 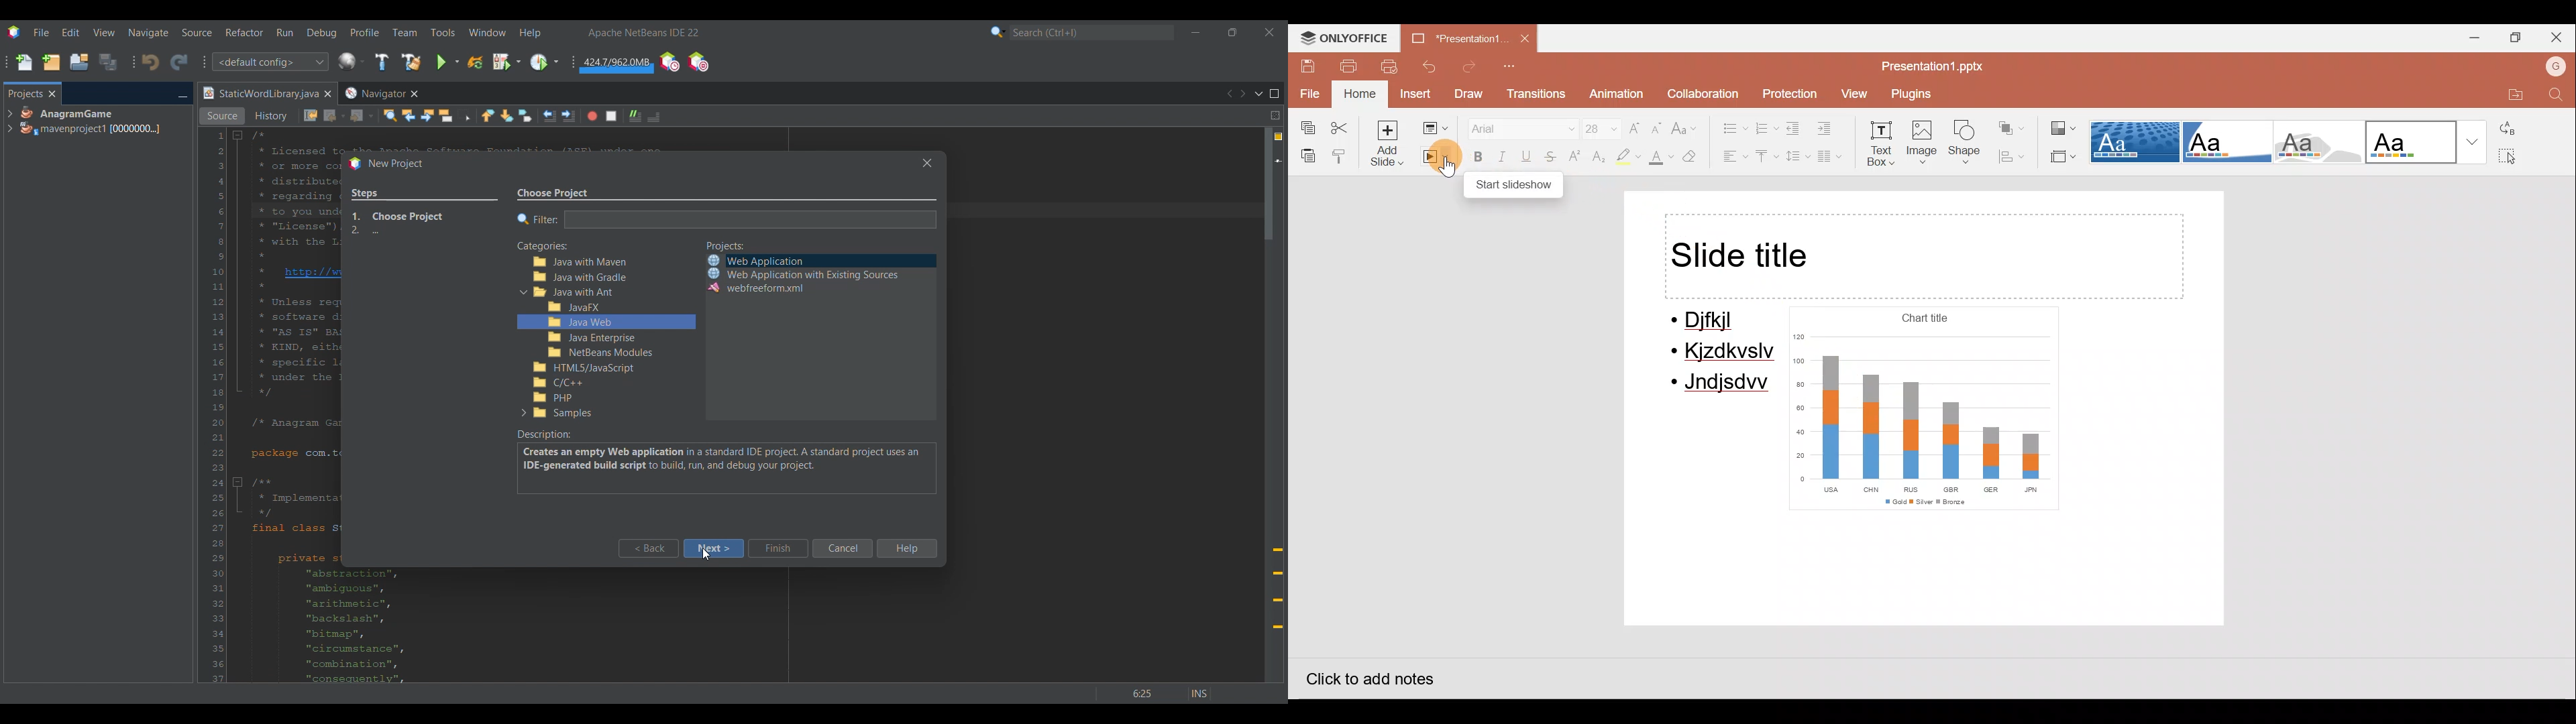 What do you see at coordinates (1520, 126) in the screenshot?
I see `Font name` at bounding box center [1520, 126].